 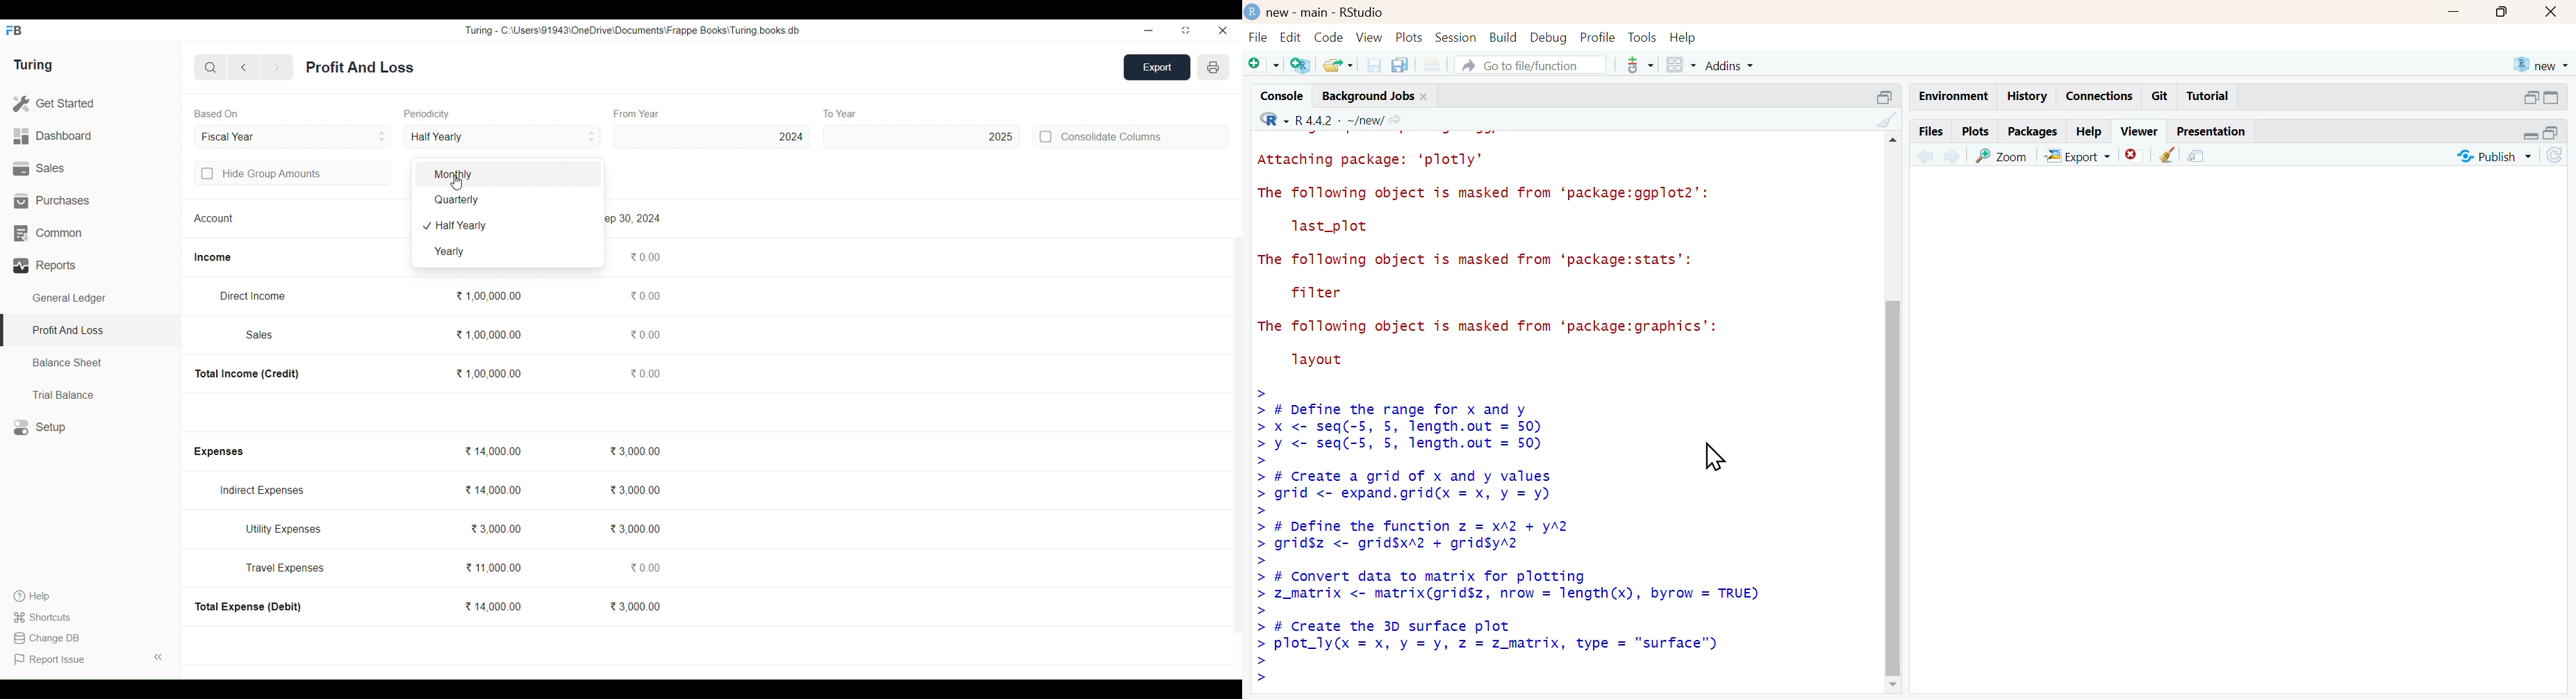 What do you see at coordinates (635, 218) in the screenshot?
I see `Sep 30, 2024` at bounding box center [635, 218].